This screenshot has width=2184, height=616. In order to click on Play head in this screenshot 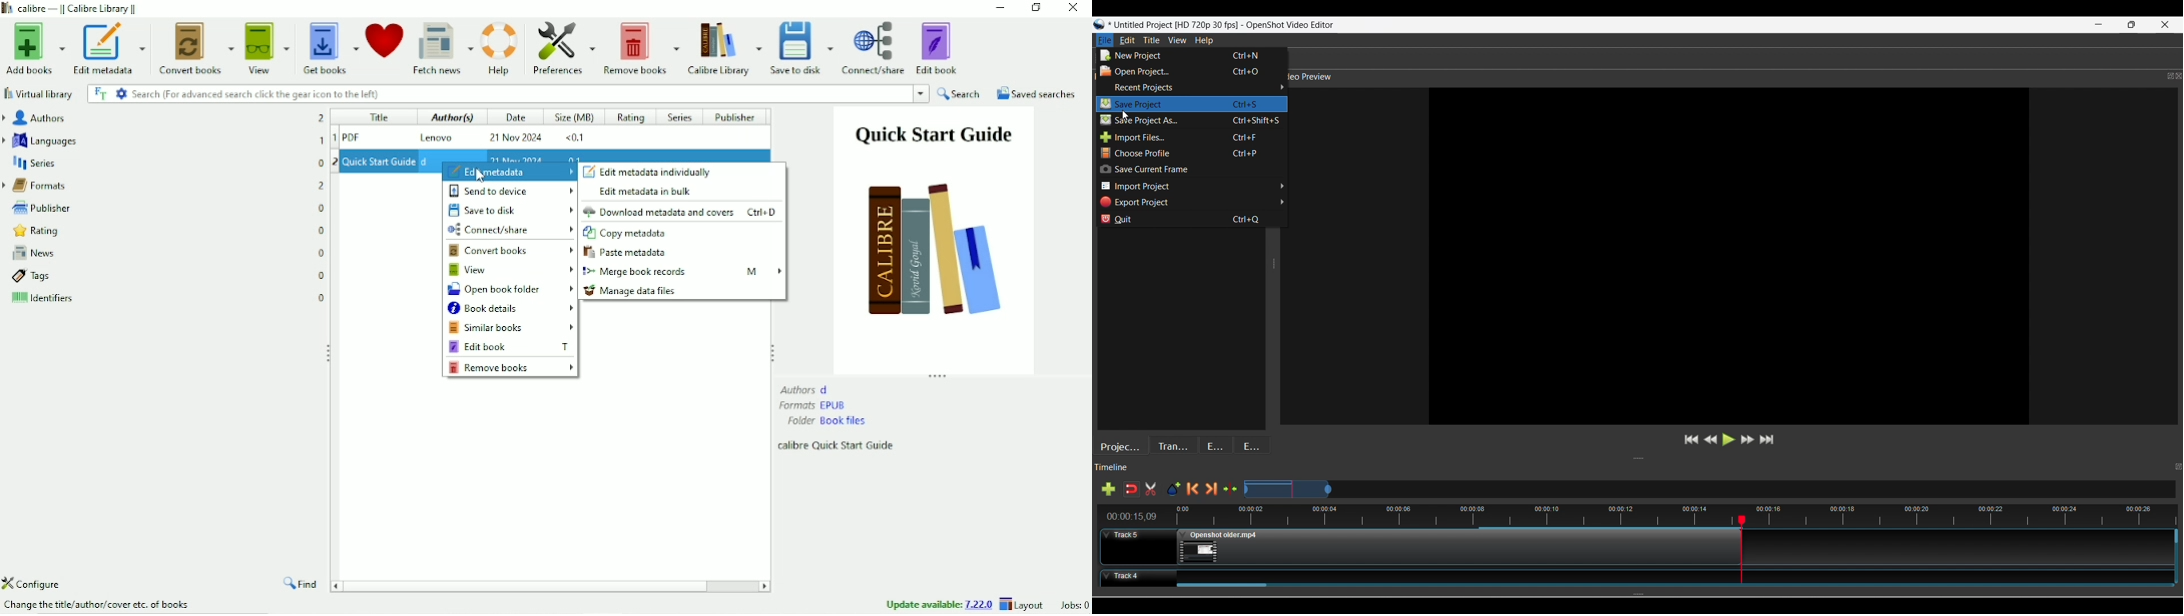, I will do `click(1742, 520)`.